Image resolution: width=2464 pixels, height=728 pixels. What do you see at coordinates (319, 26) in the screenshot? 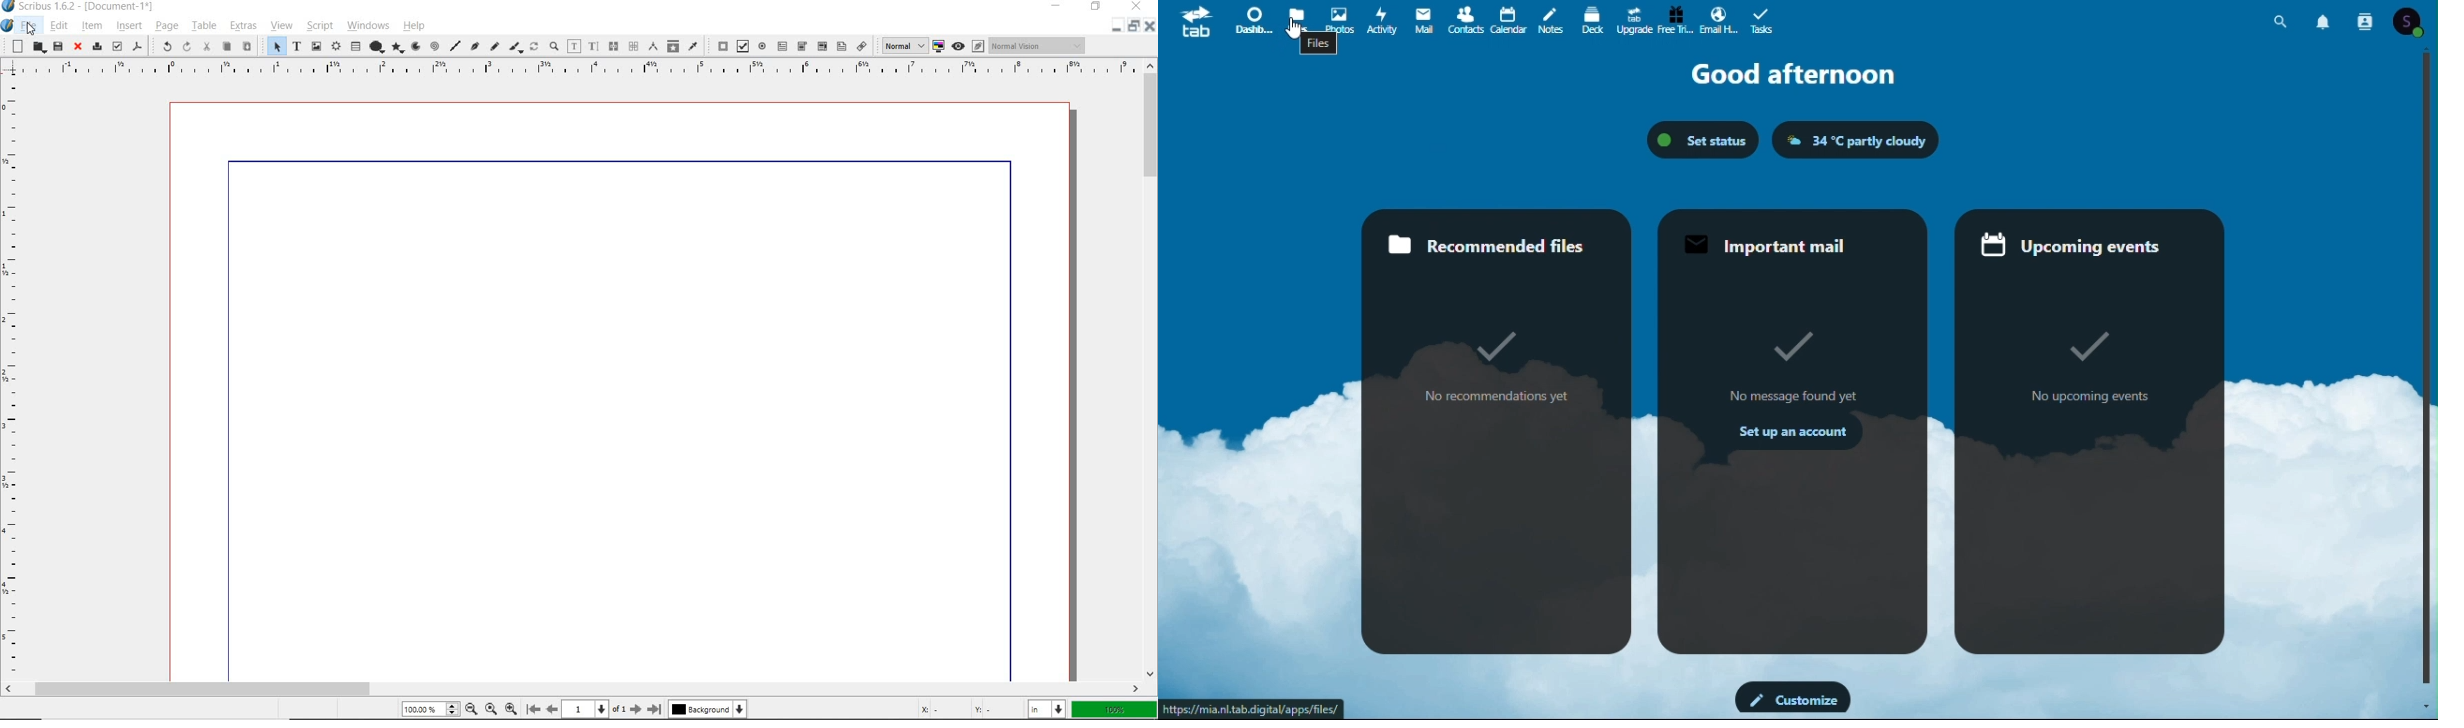
I see `script` at bounding box center [319, 26].